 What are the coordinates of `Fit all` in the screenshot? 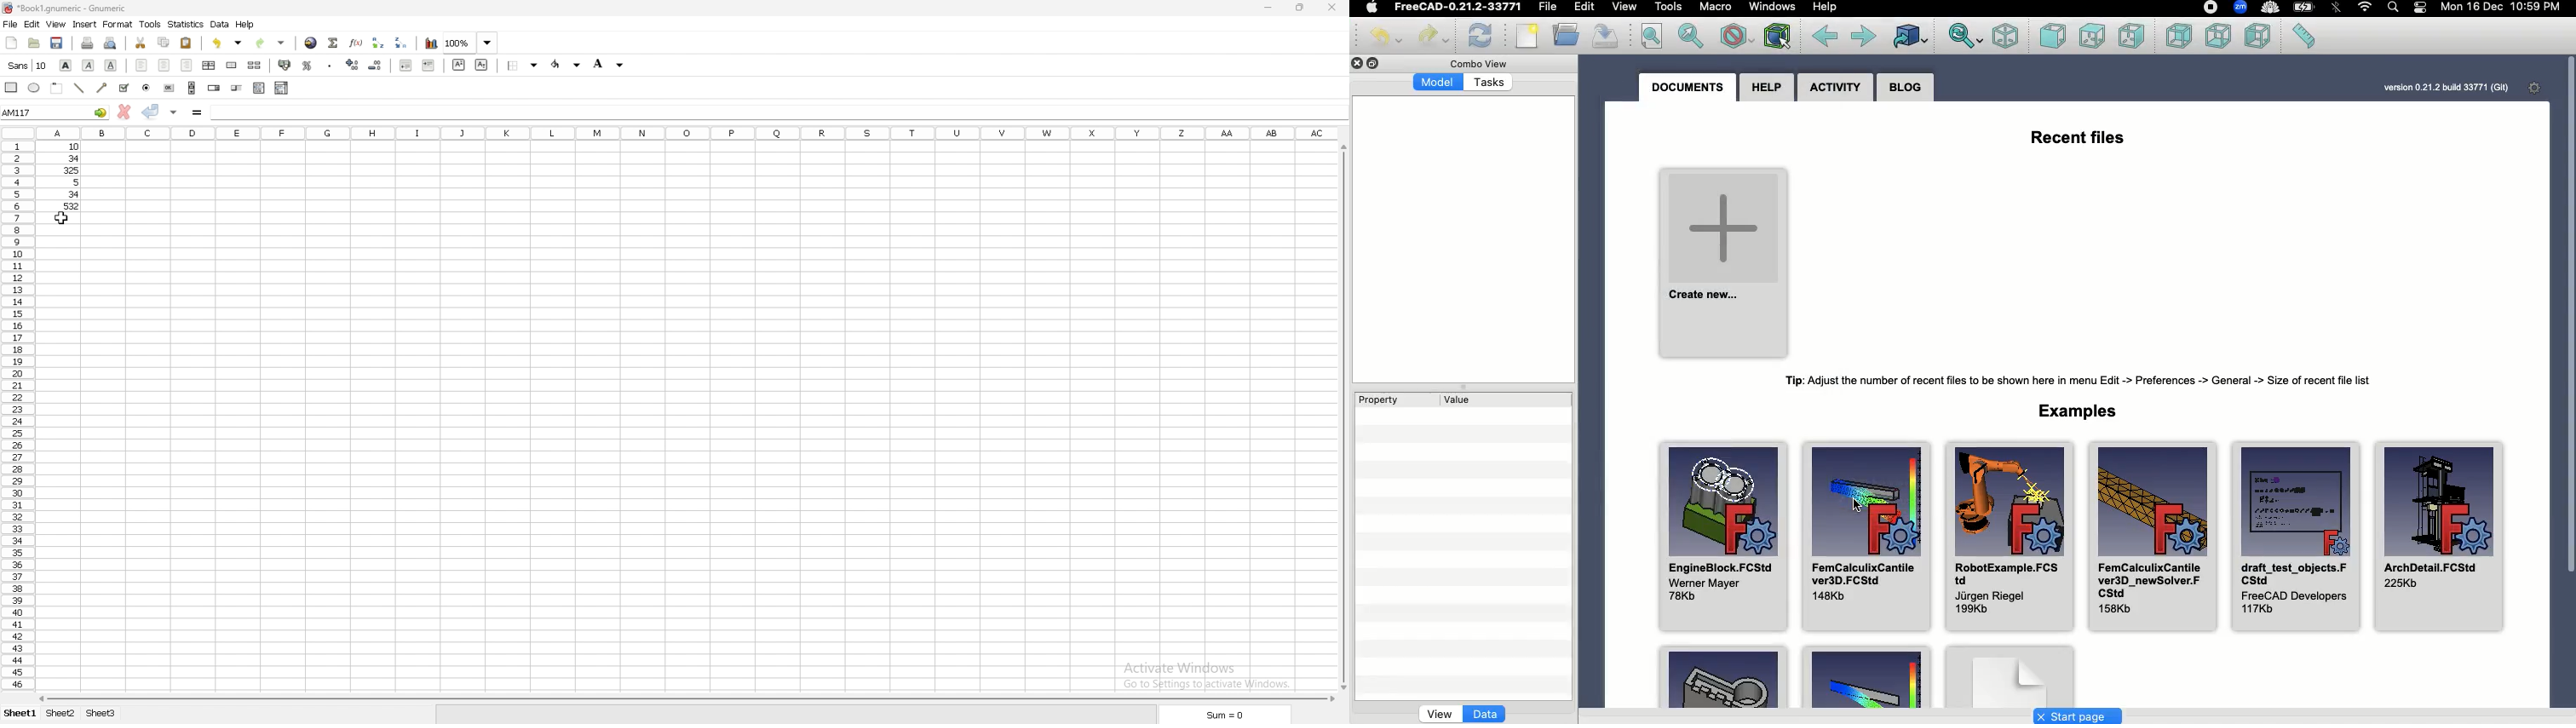 It's located at (1652, 37).